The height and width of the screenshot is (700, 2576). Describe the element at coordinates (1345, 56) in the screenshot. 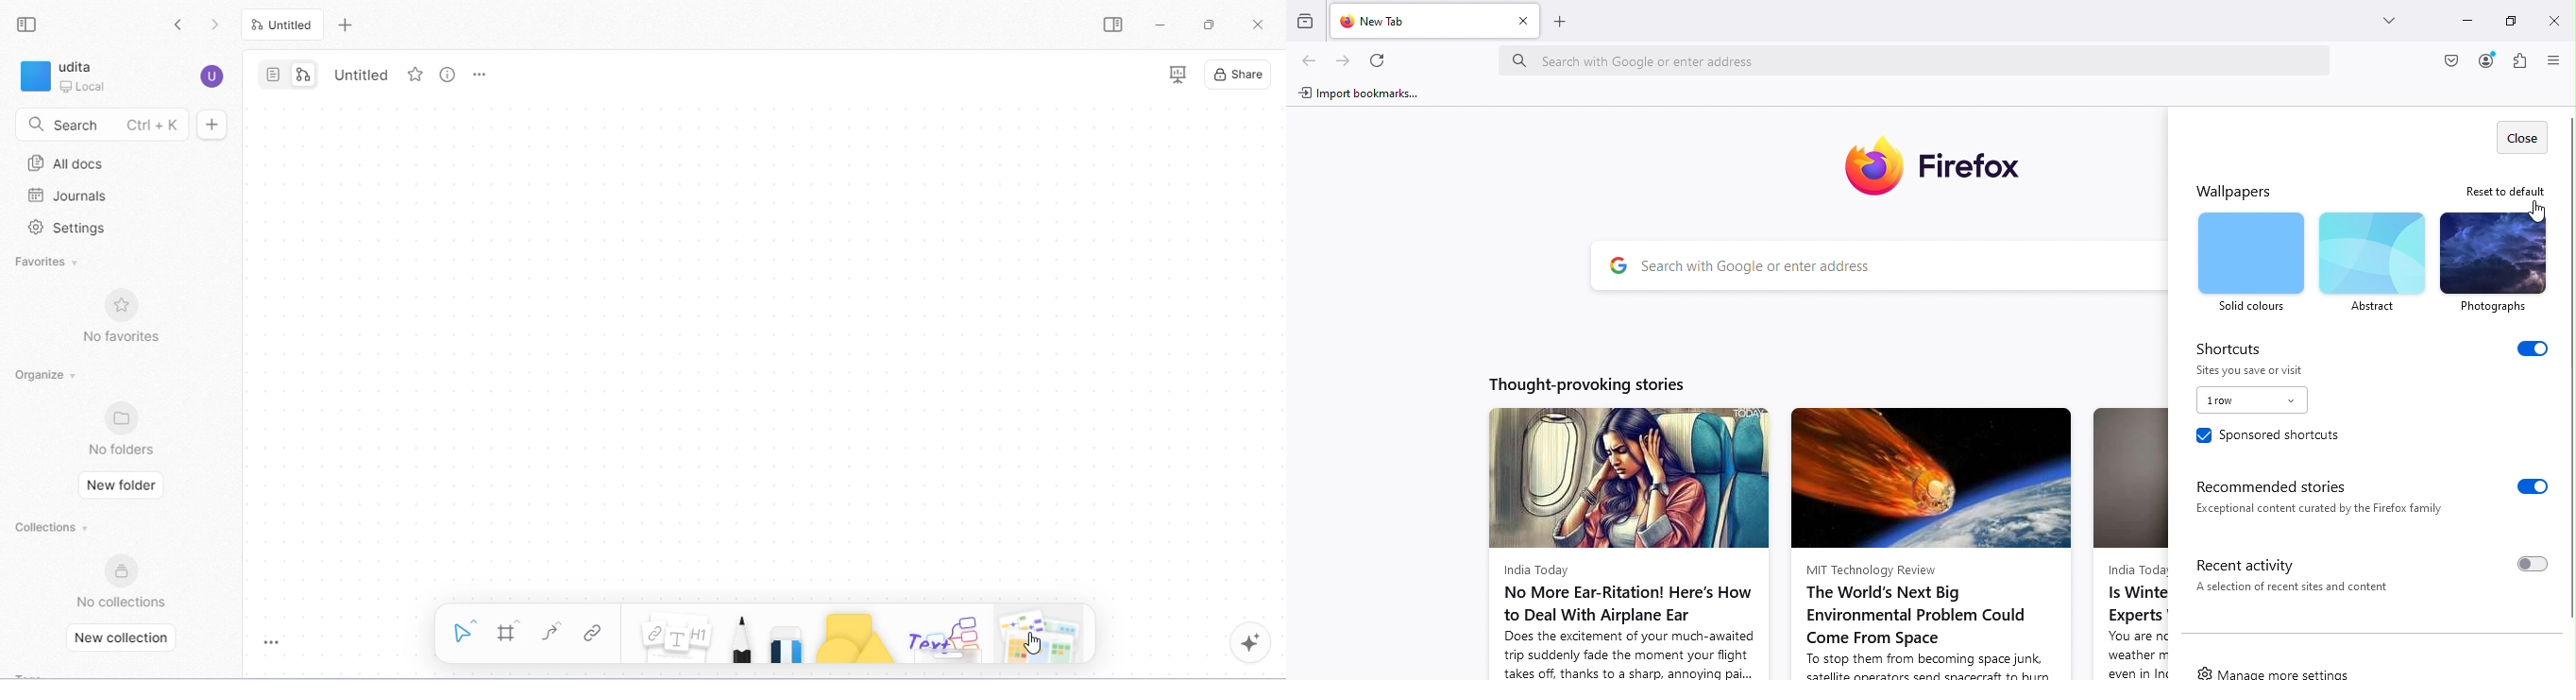

I see `Go forward one page` at that location.